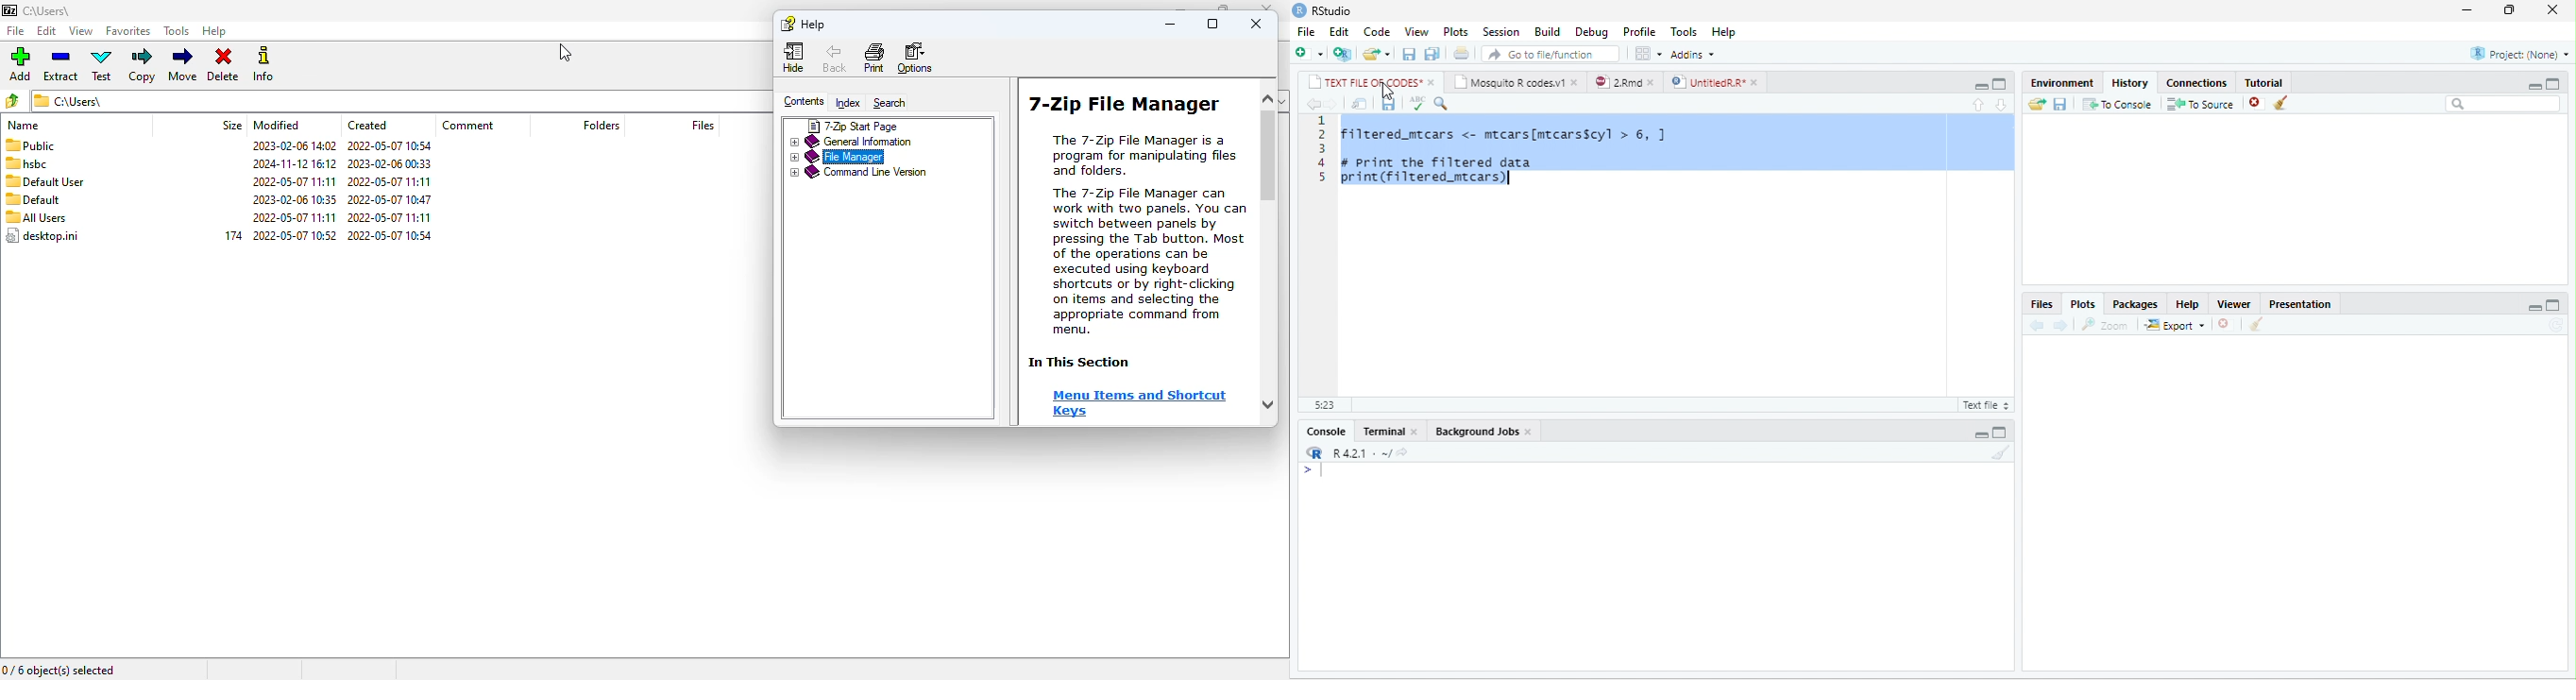  What do you see at coordinates (2002, 452) in the screenshot?
I see `clear` at bounding box center [2002, 452].